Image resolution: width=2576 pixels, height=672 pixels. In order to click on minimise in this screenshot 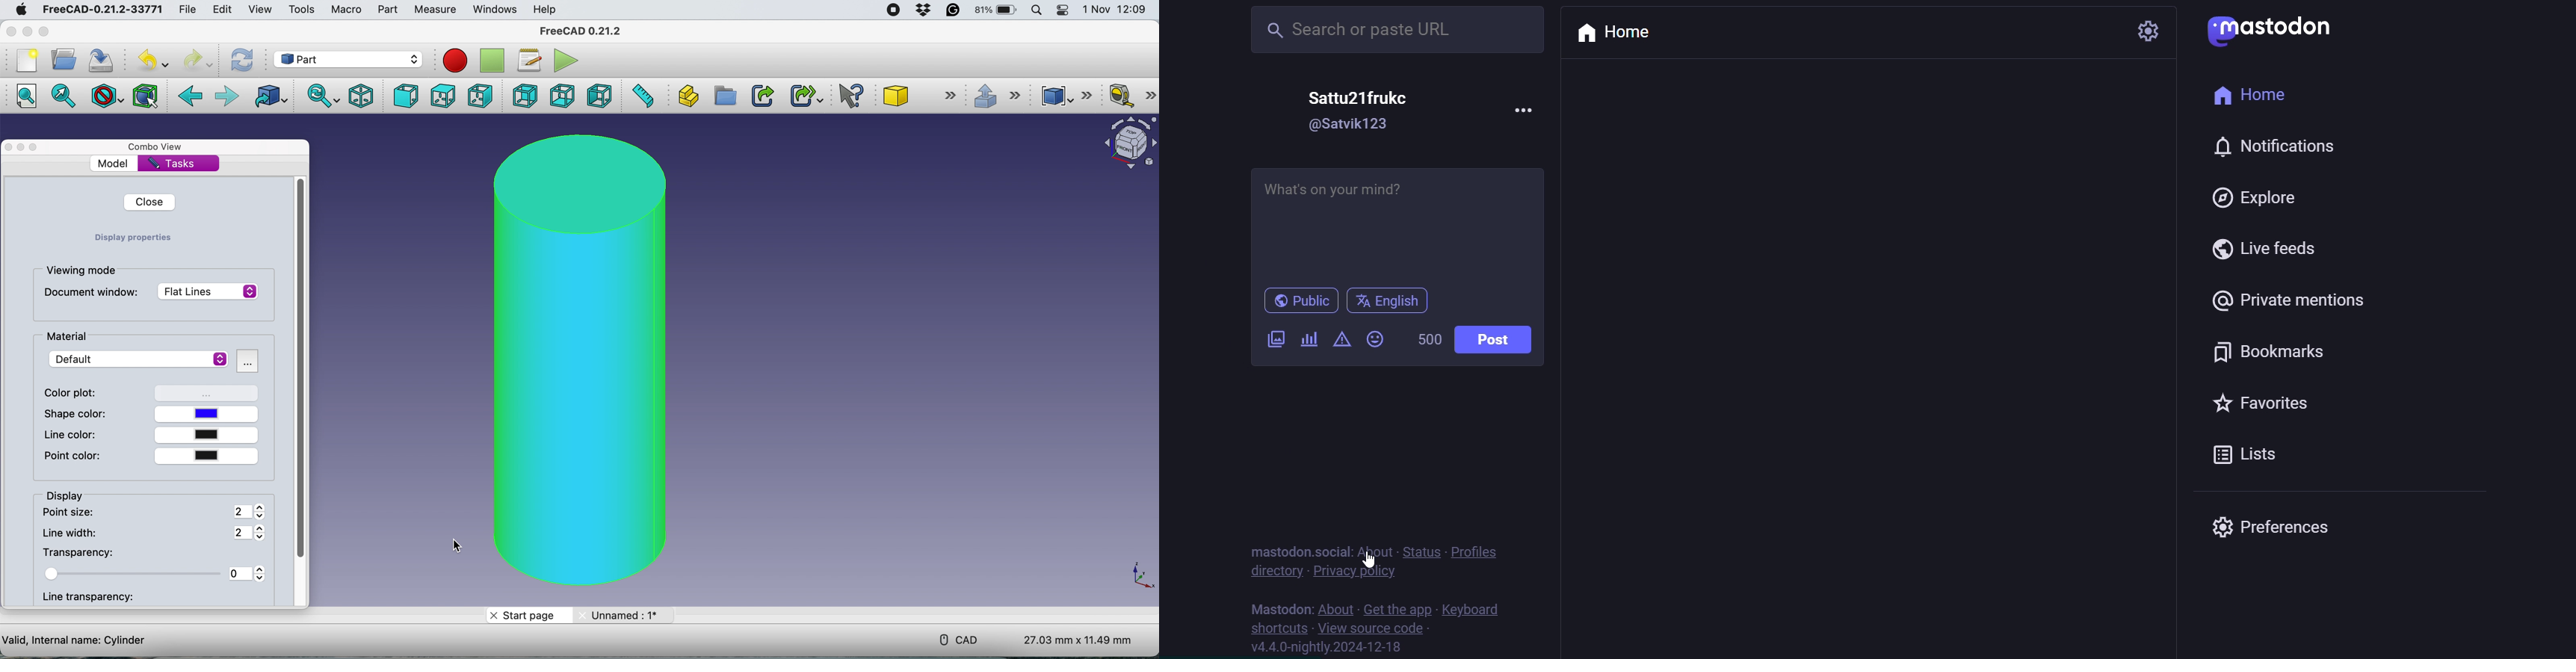, I will do `click(30, 36)`.